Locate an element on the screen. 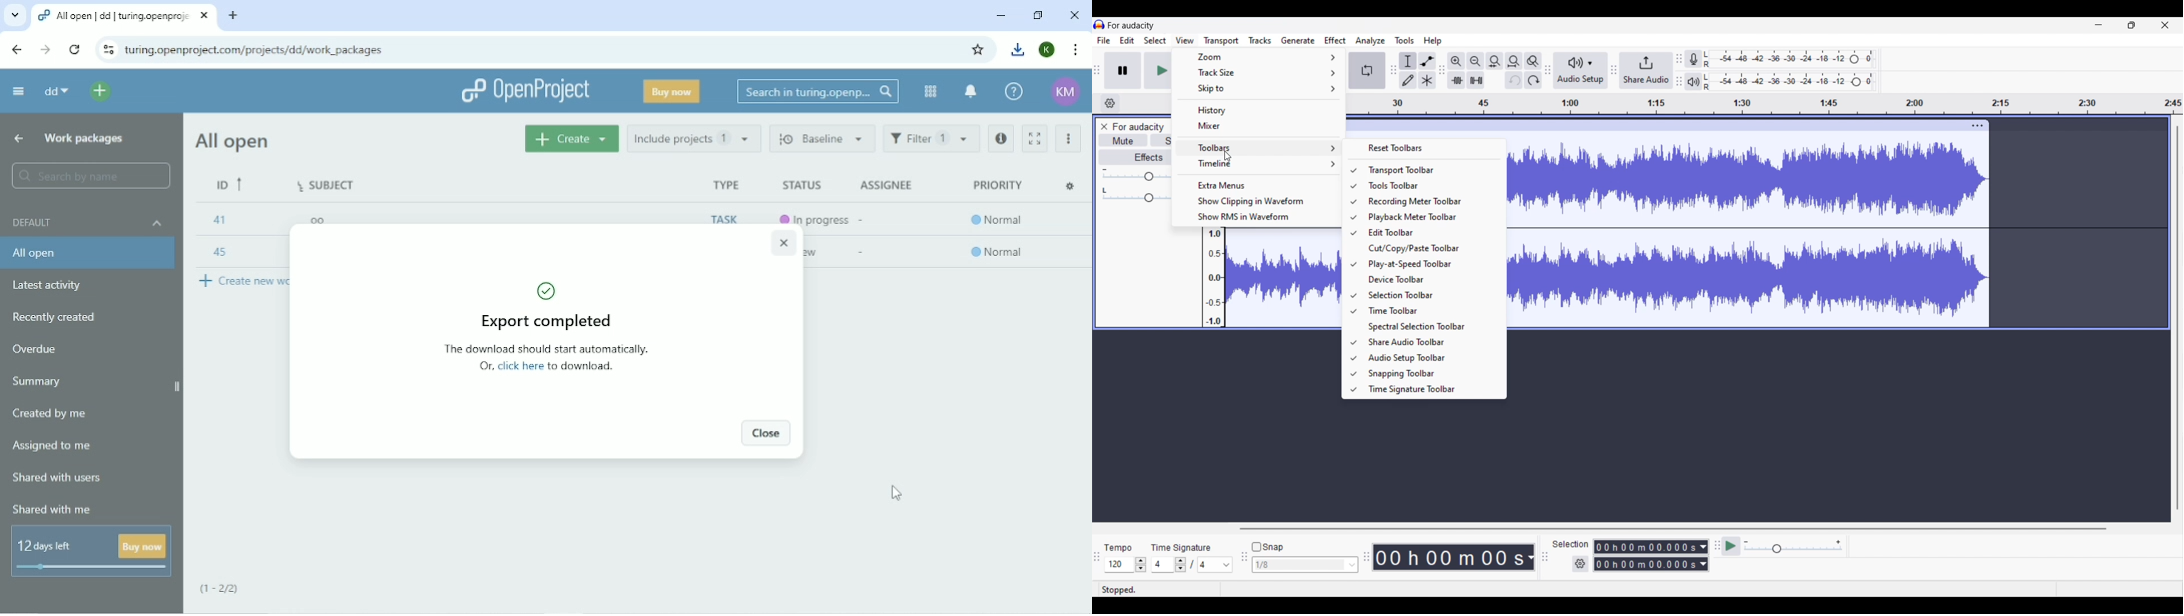 This screenshot has height=616, width=2184. Task is located at coordinates (721, 219).